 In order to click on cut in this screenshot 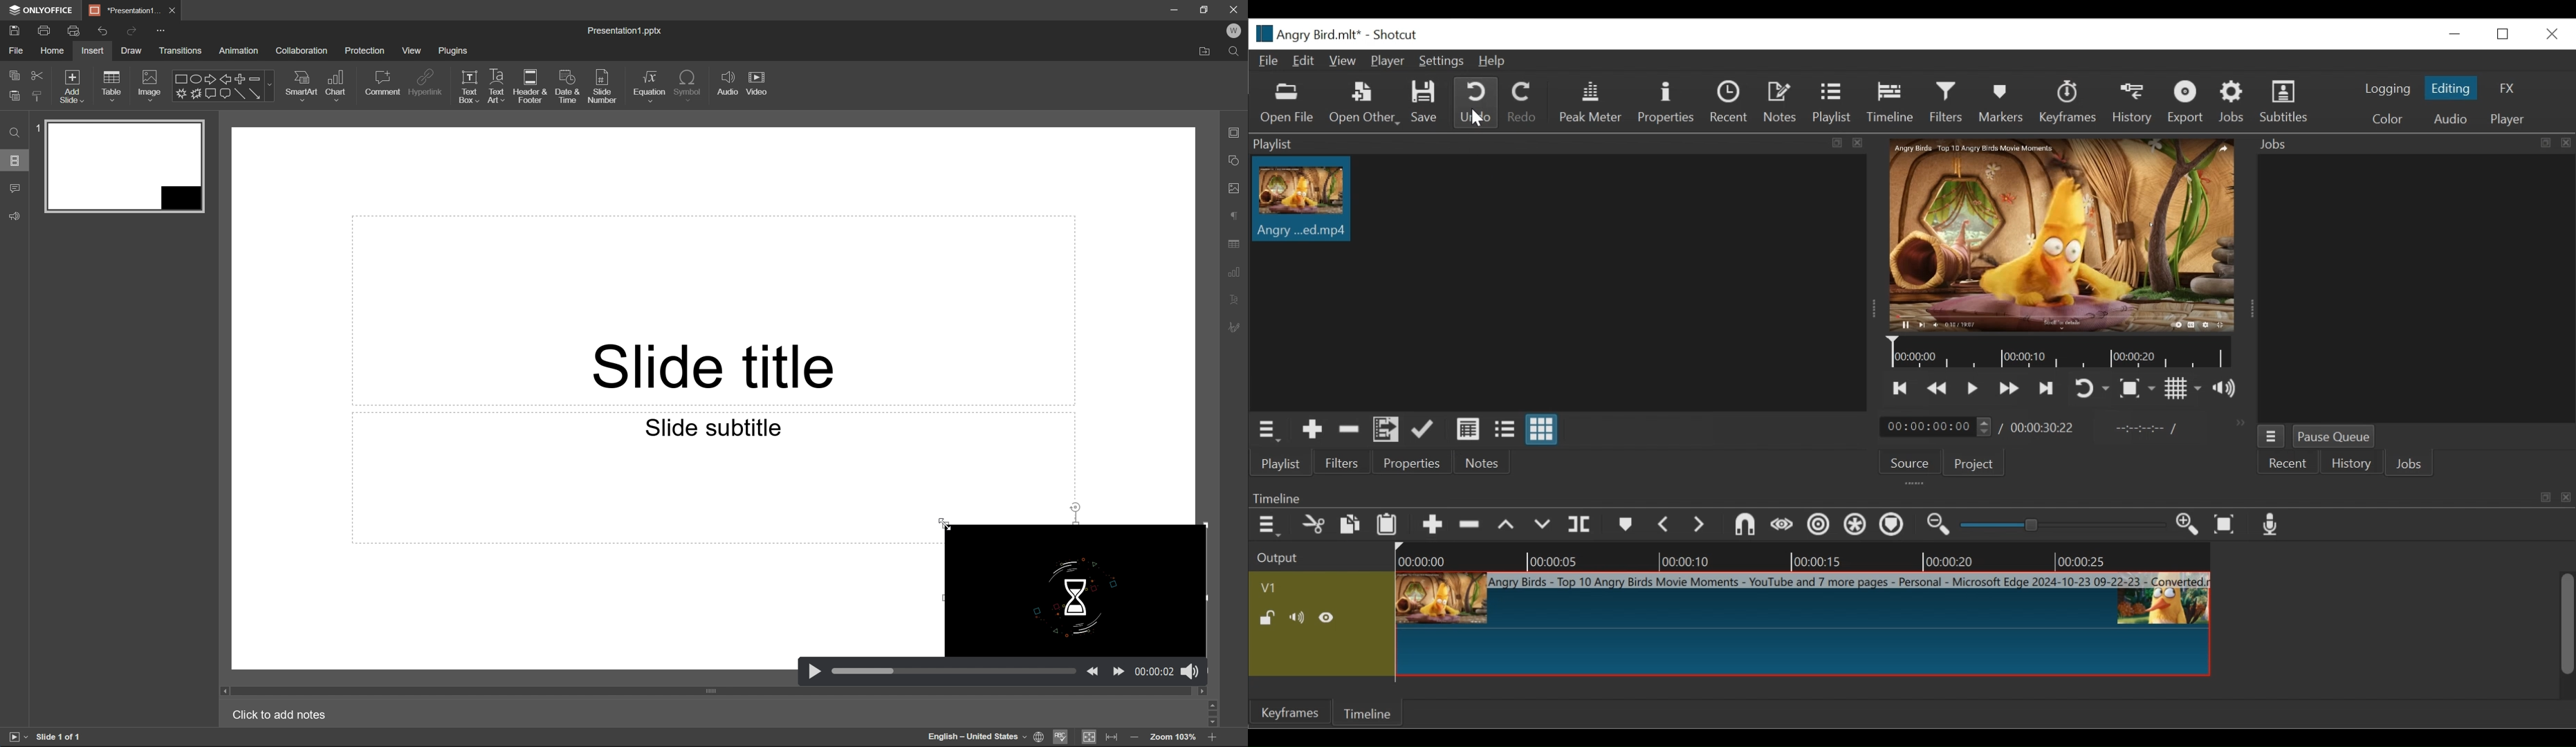, I will do `click(39, 74)`.